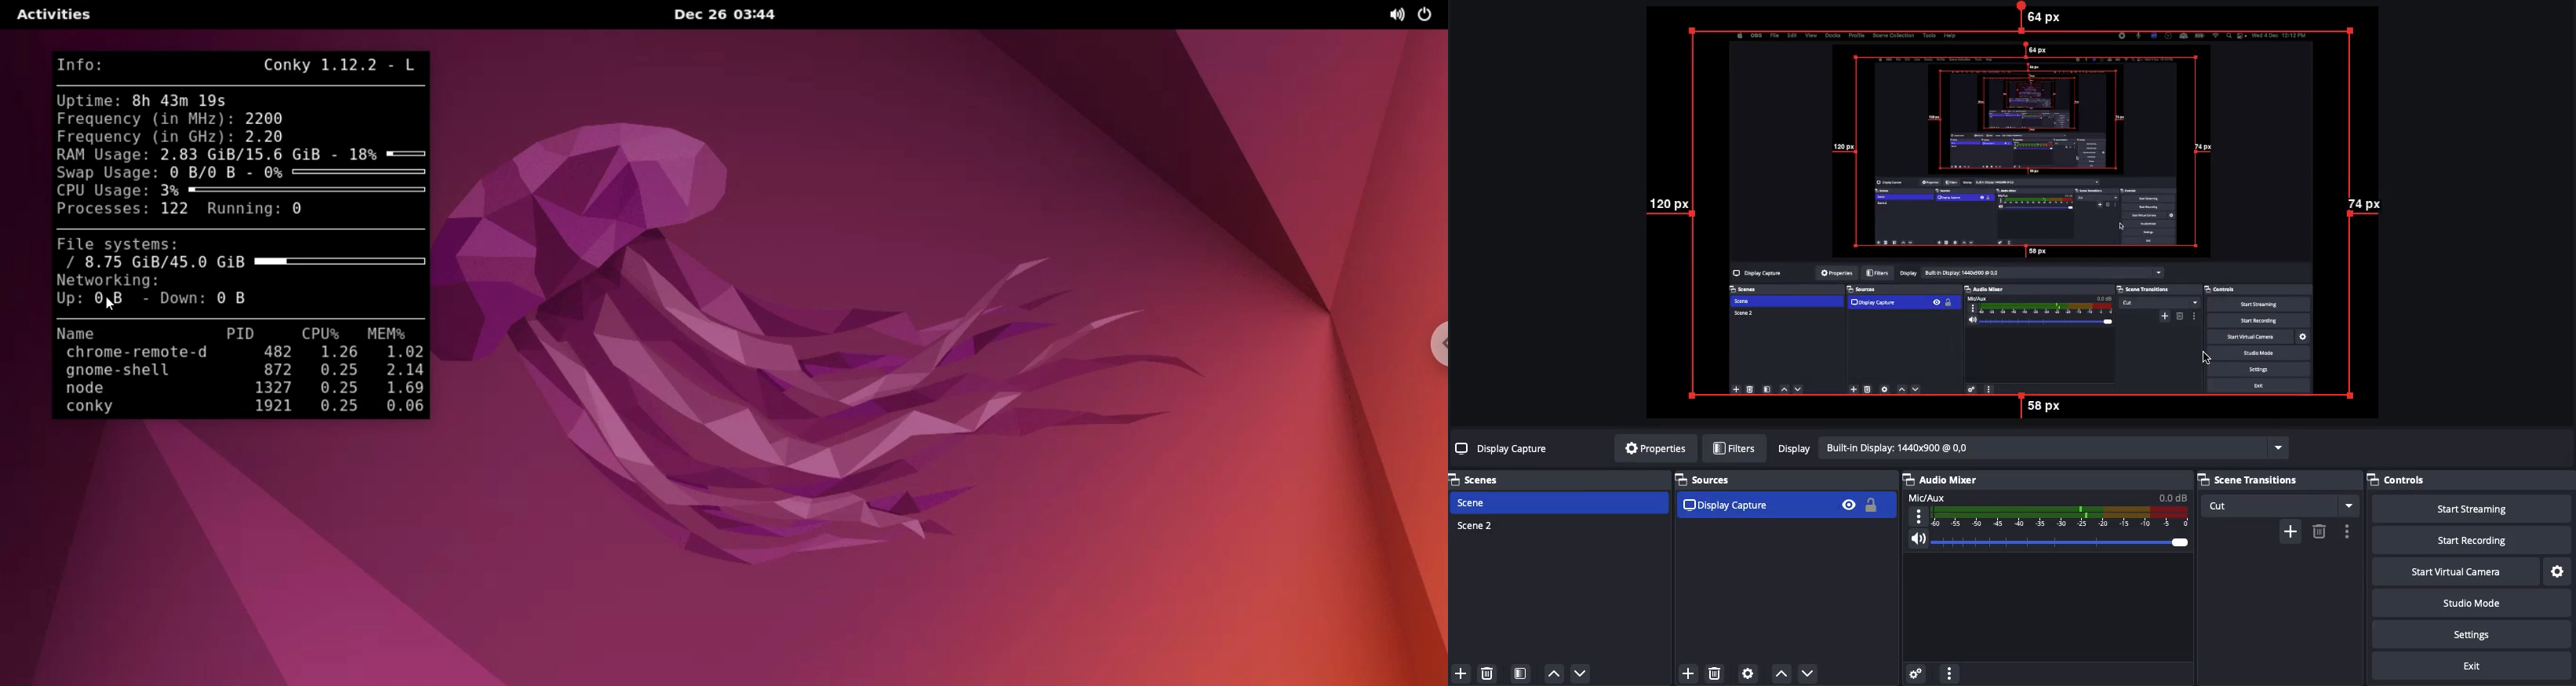 The width and height of the screenshot is (2576, 700). I want to click on Audio Mixer, so click(2047, 516).